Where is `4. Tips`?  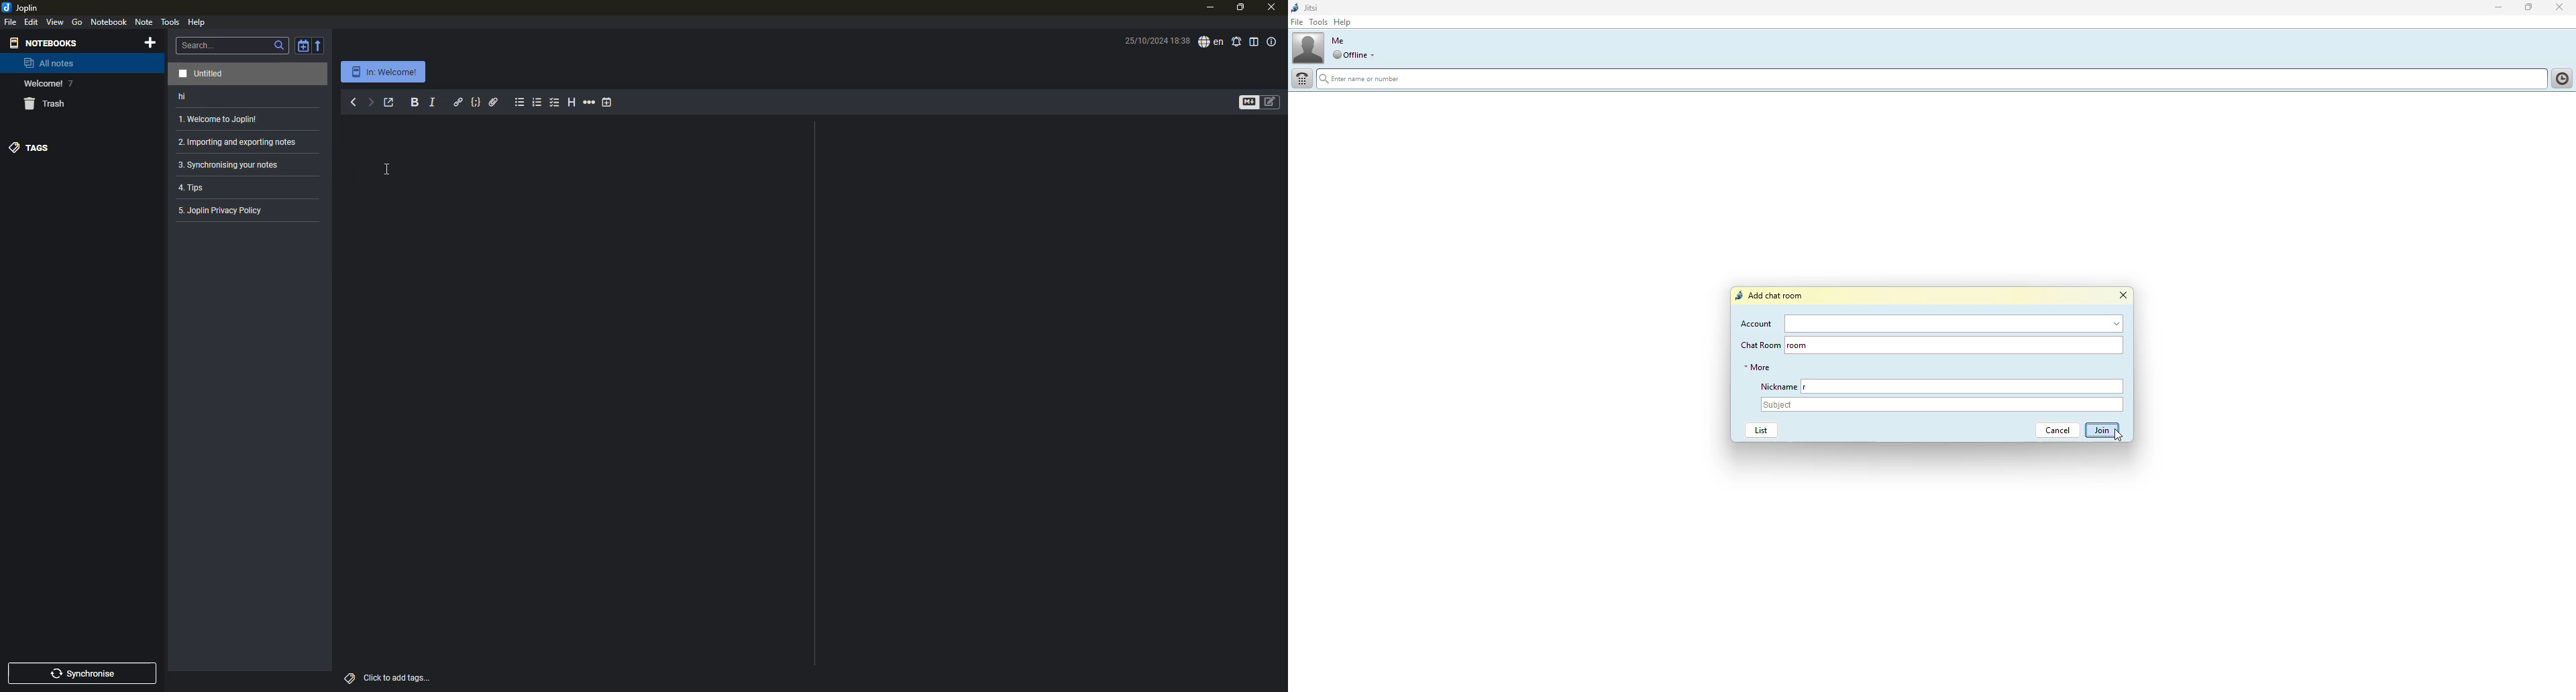 4. Tips is located at coordinates (203, 188).